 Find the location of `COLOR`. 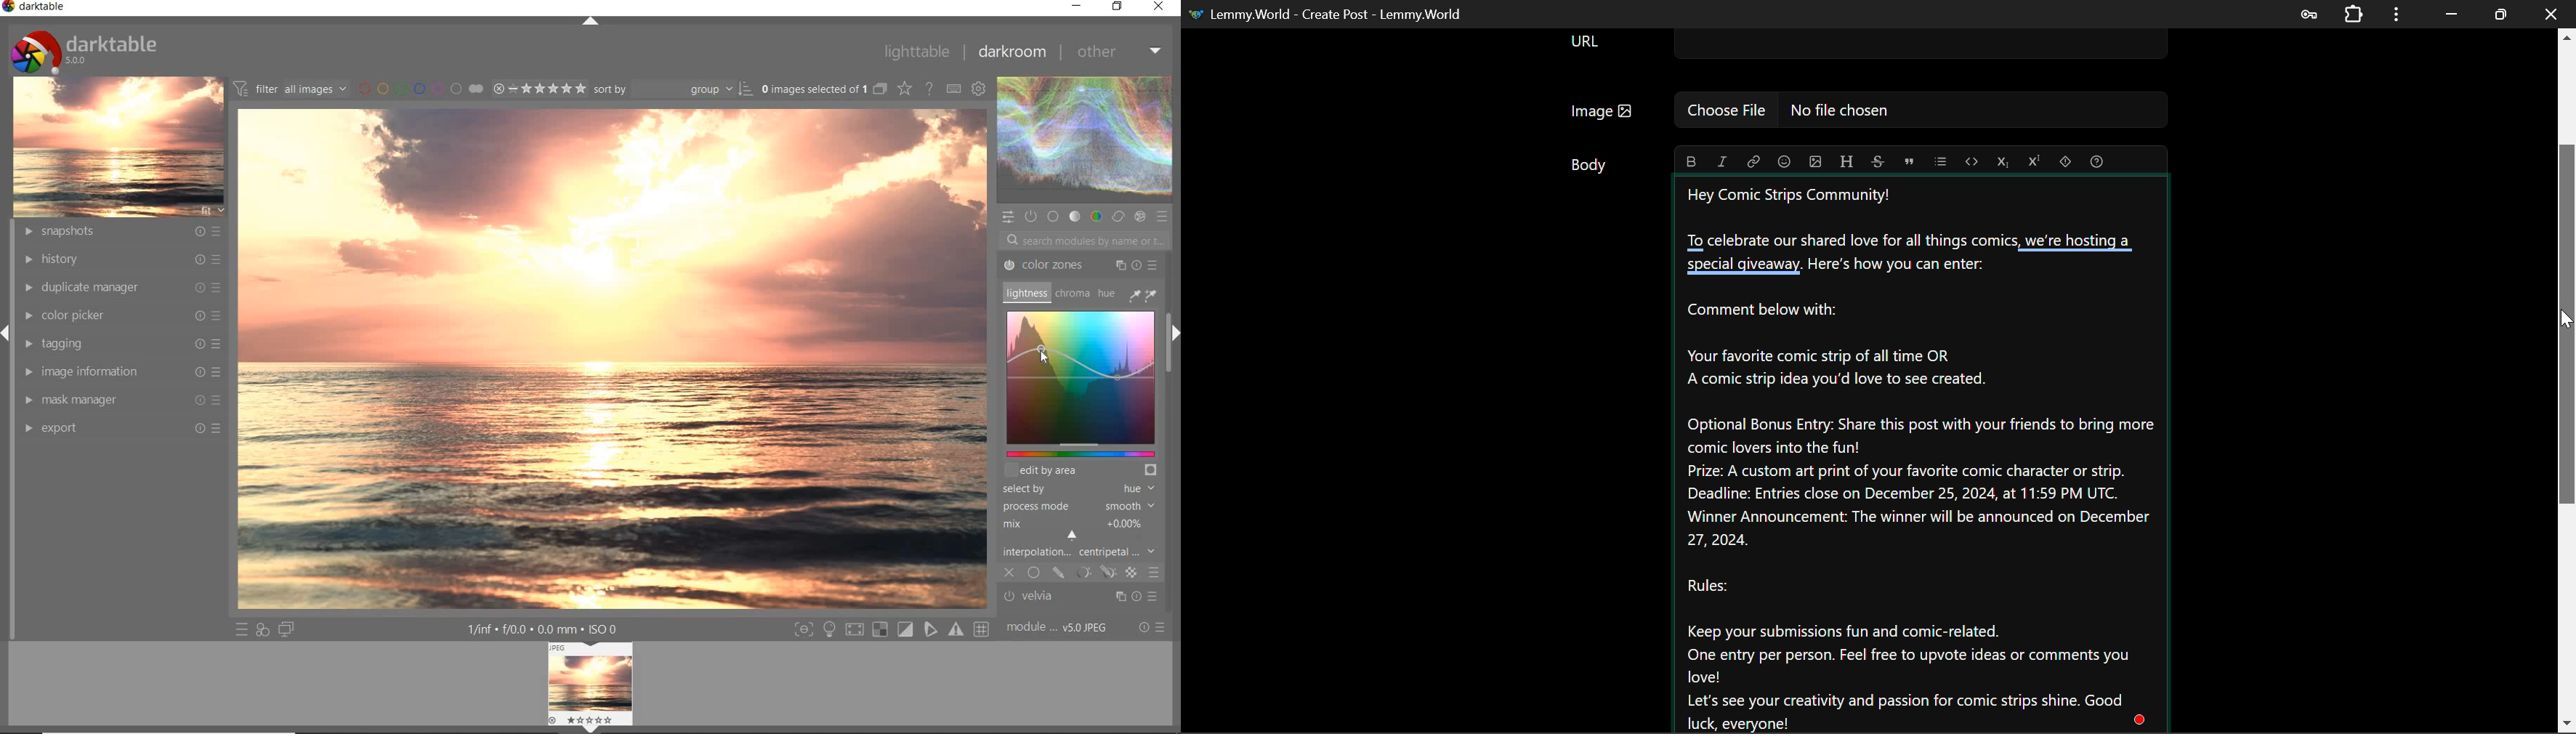

COLOR is located at coordinates (1095, 217).